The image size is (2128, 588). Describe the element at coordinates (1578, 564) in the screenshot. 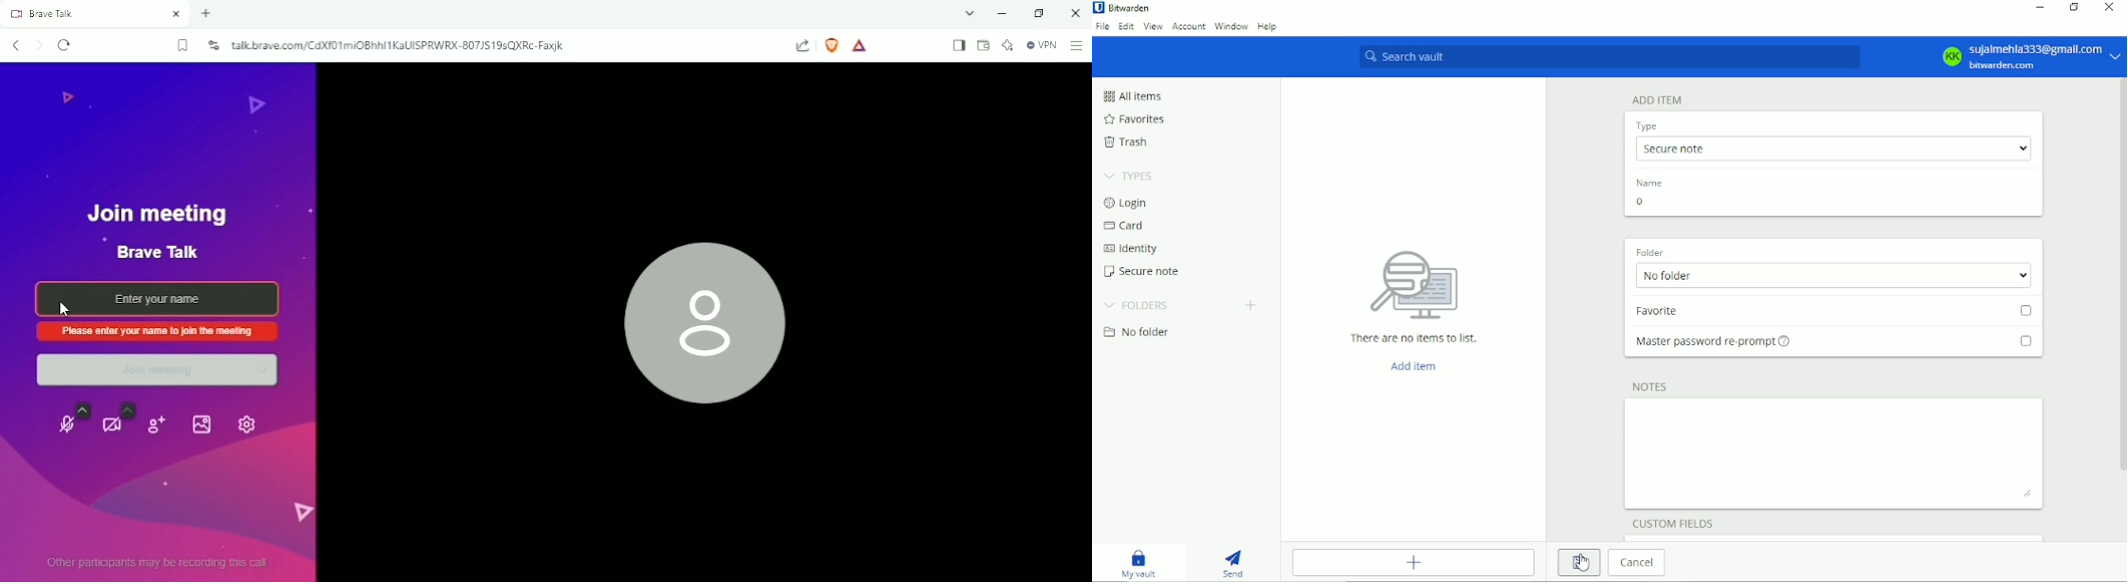

I see `Save` at that location.